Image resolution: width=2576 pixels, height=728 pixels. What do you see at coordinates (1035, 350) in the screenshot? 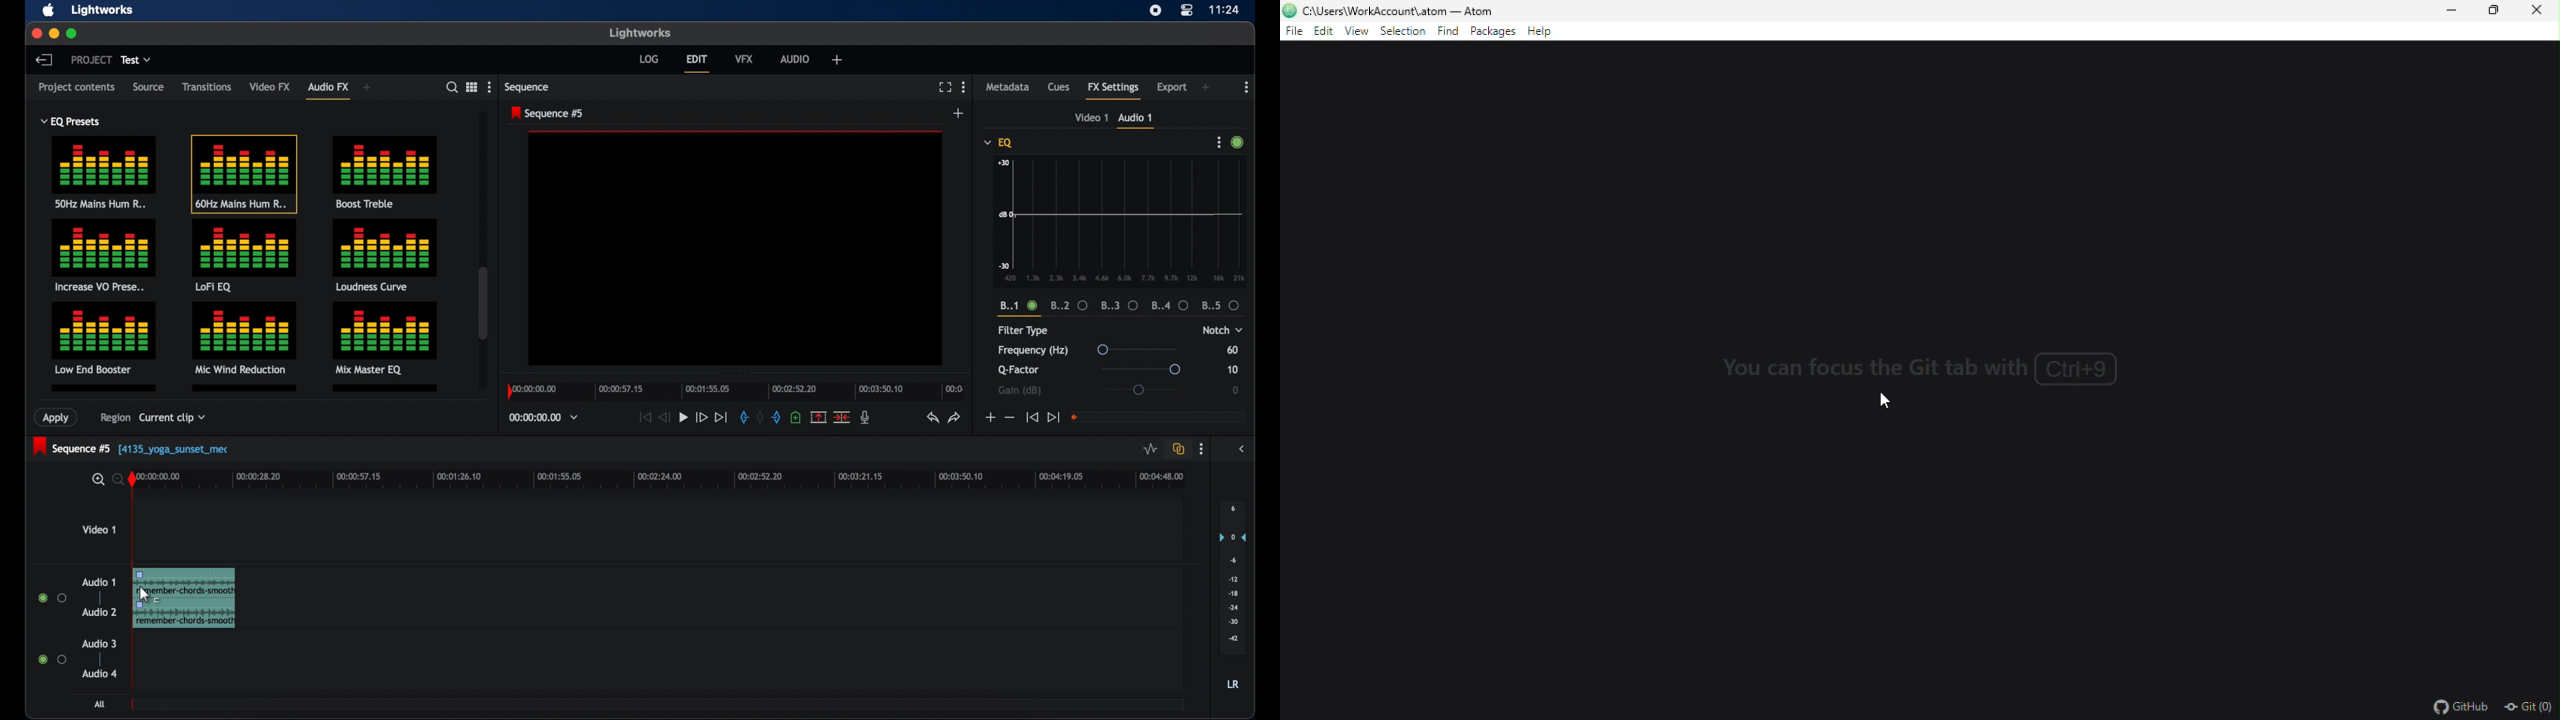
I see `frequency` at bounding box center [1035, 350].